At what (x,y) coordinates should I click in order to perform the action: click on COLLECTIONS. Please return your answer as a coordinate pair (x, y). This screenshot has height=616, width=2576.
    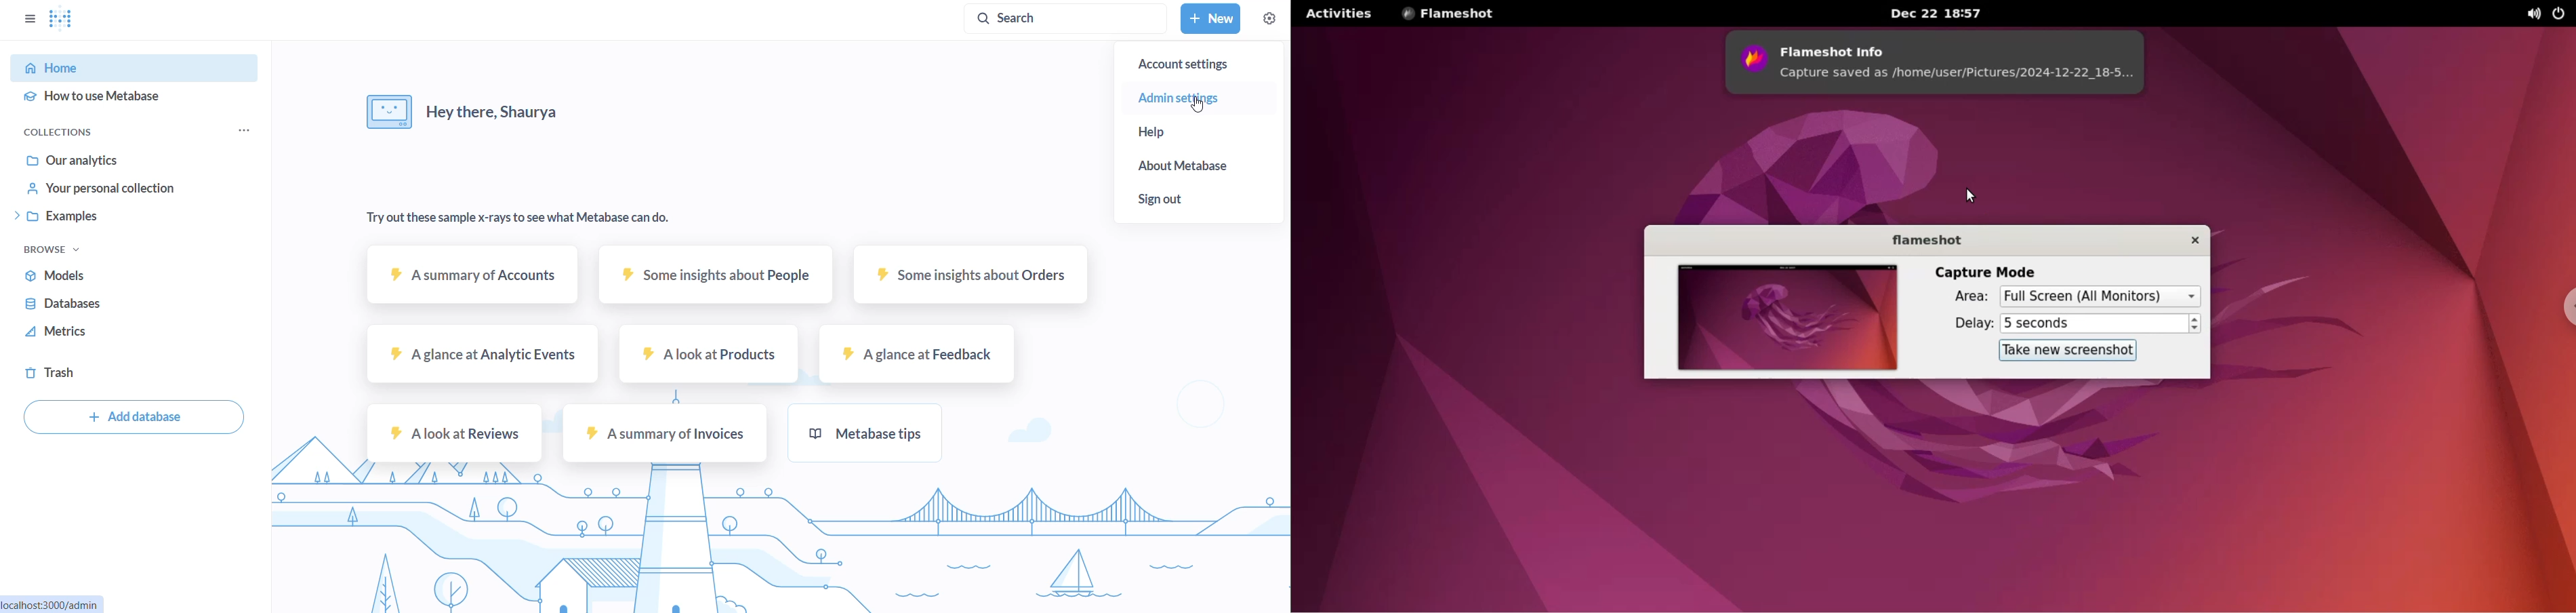
    Looking at the image, I should click on (62, 131).